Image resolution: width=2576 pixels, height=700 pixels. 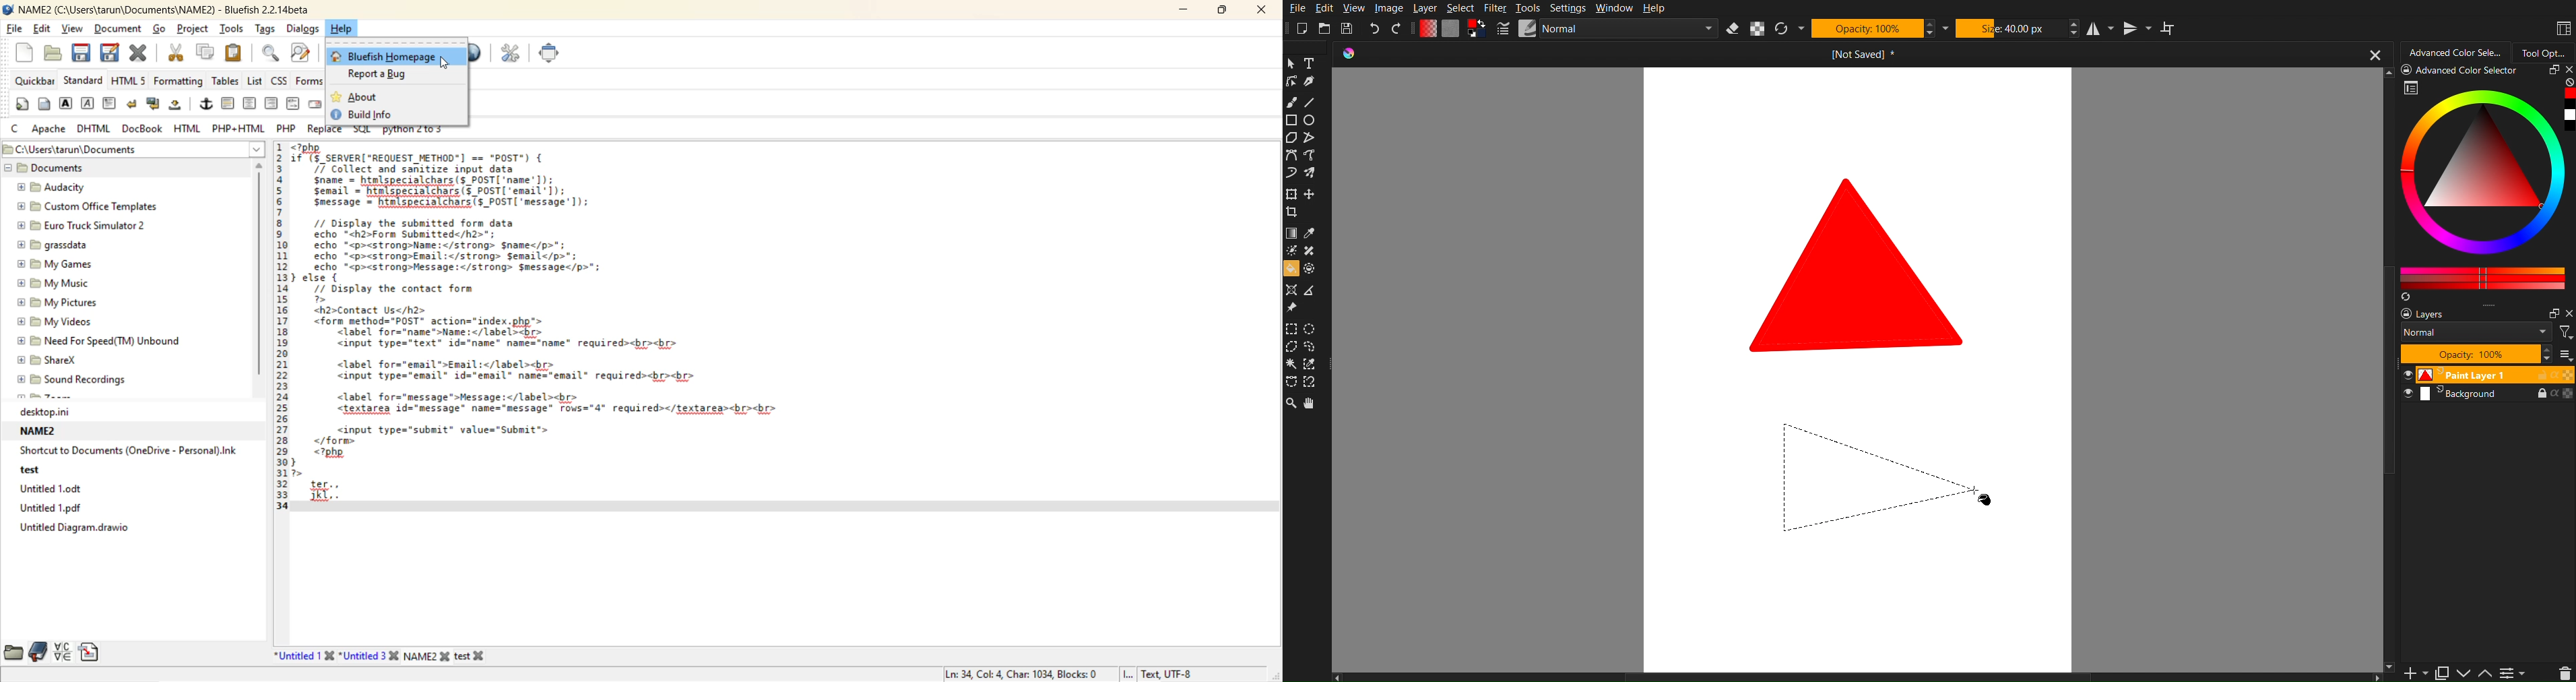 What do you see at coordinates (188, 126) in the screenshot?
I see `html` at bounding box center [188, 126].